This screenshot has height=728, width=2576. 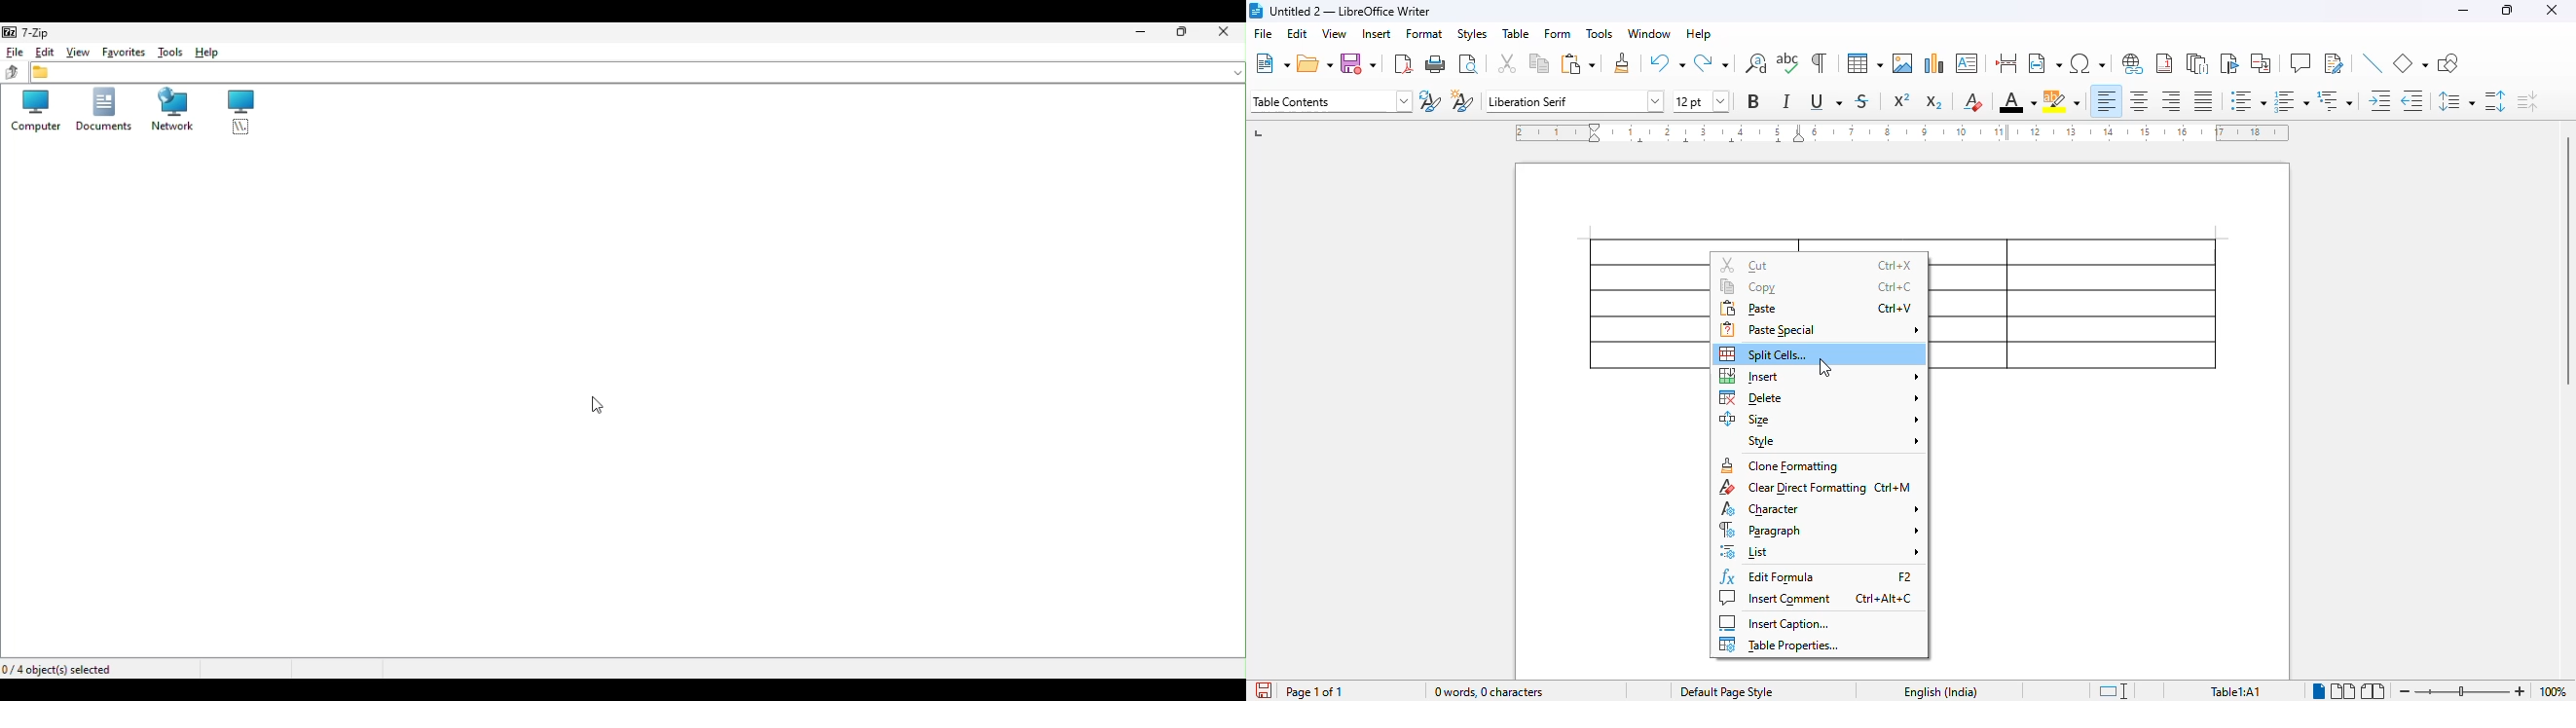 What do you see at coordinates (2198, 63) in the screenshot?
I see `insert endnote` at bounding box center [2198, 63].